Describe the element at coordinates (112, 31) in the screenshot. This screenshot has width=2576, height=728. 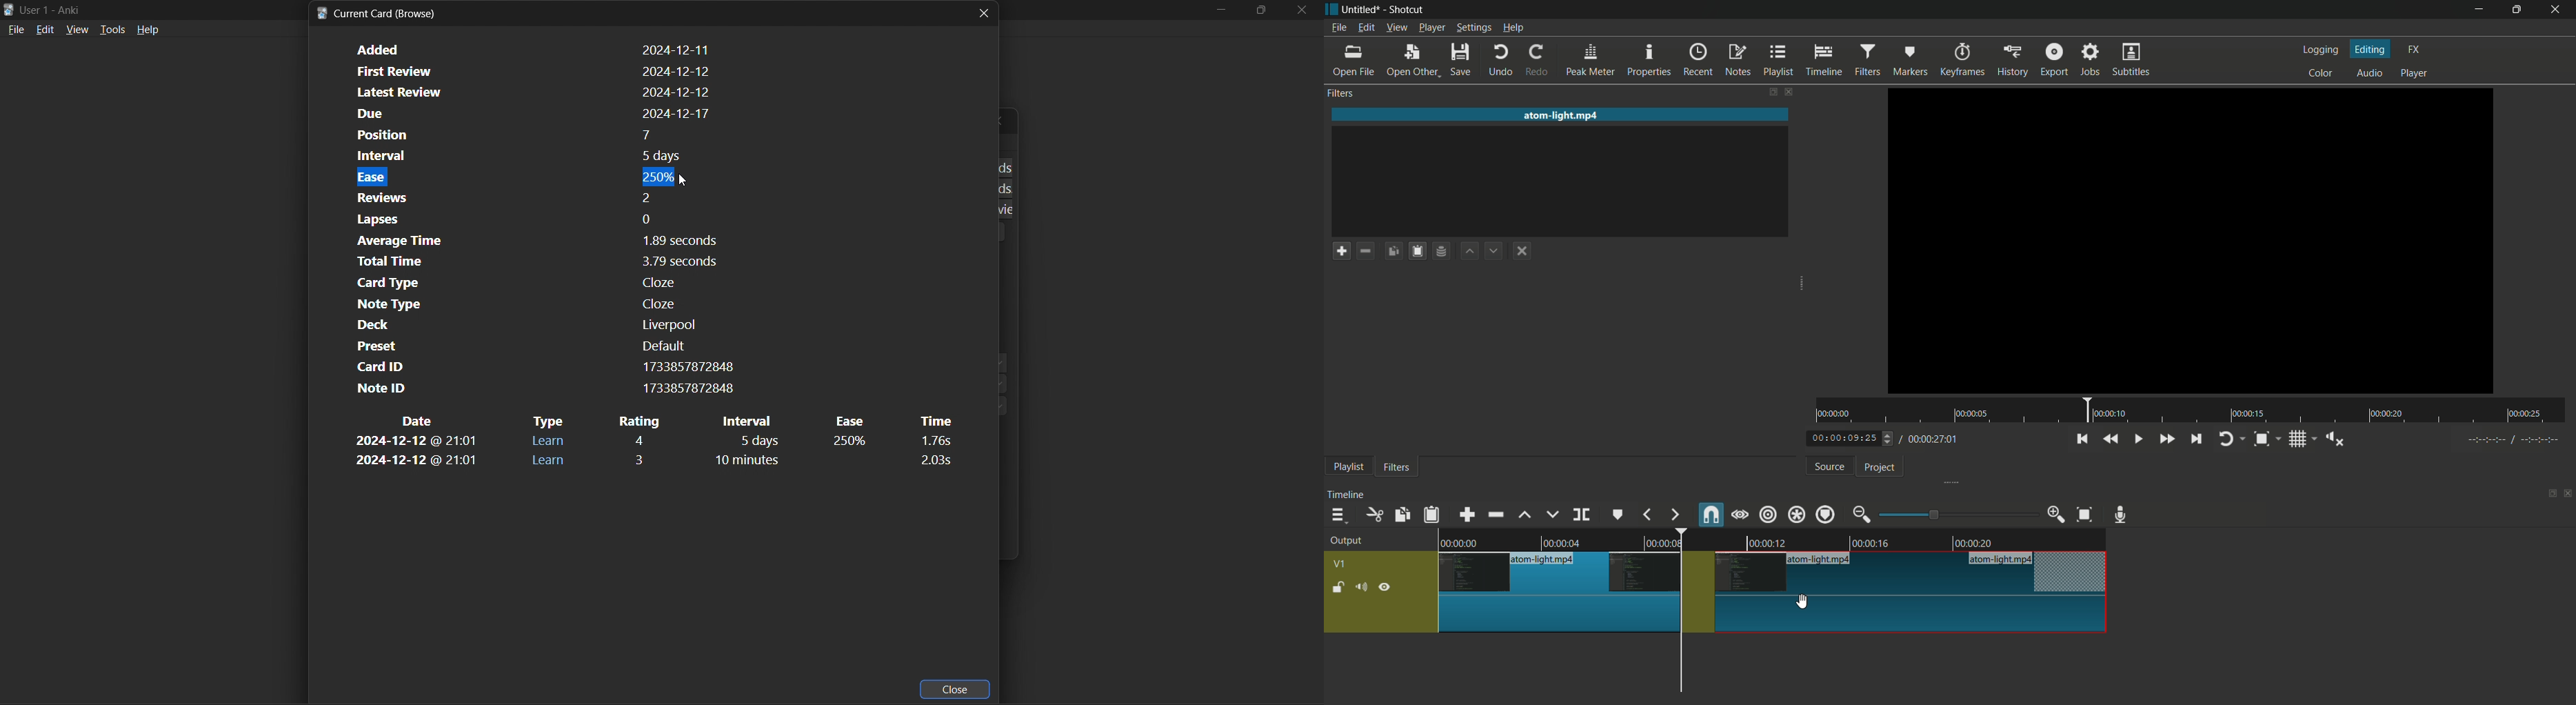
I see `tools` at that location.